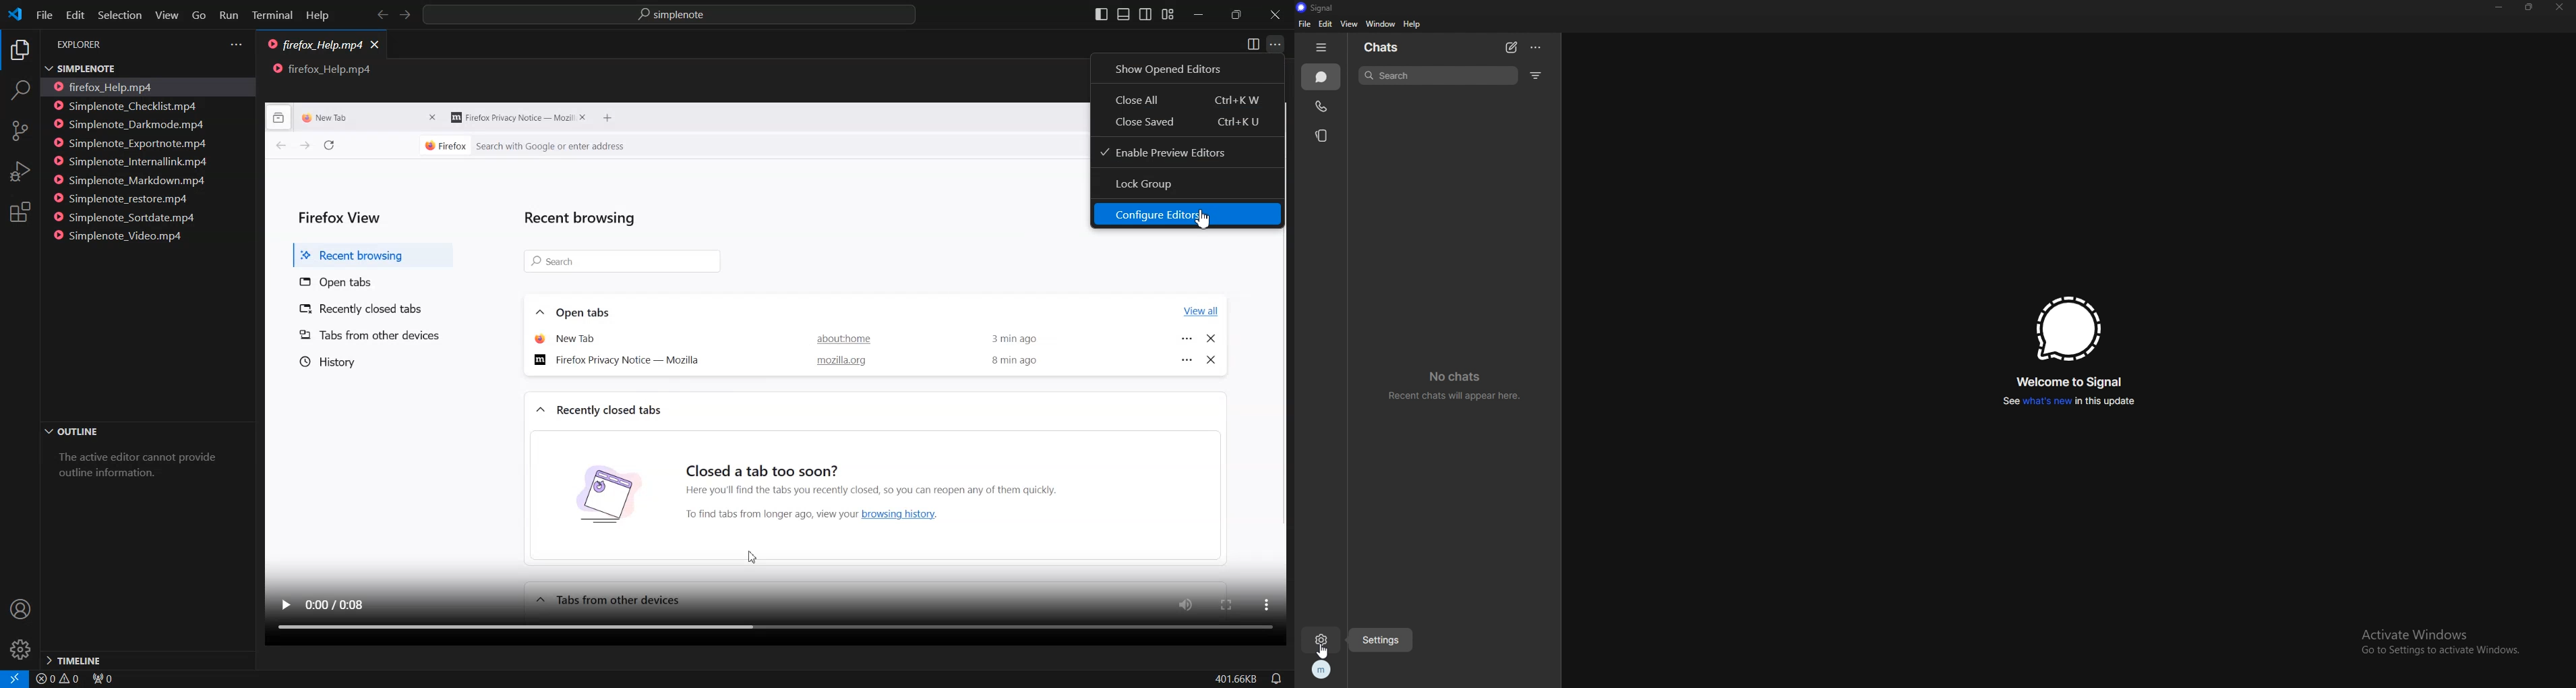 The image size is (2576, 700). Describe the element at coordinates (1189, 123) in the screenshot. I see `Close Saved  ctrl+KU` at that location.